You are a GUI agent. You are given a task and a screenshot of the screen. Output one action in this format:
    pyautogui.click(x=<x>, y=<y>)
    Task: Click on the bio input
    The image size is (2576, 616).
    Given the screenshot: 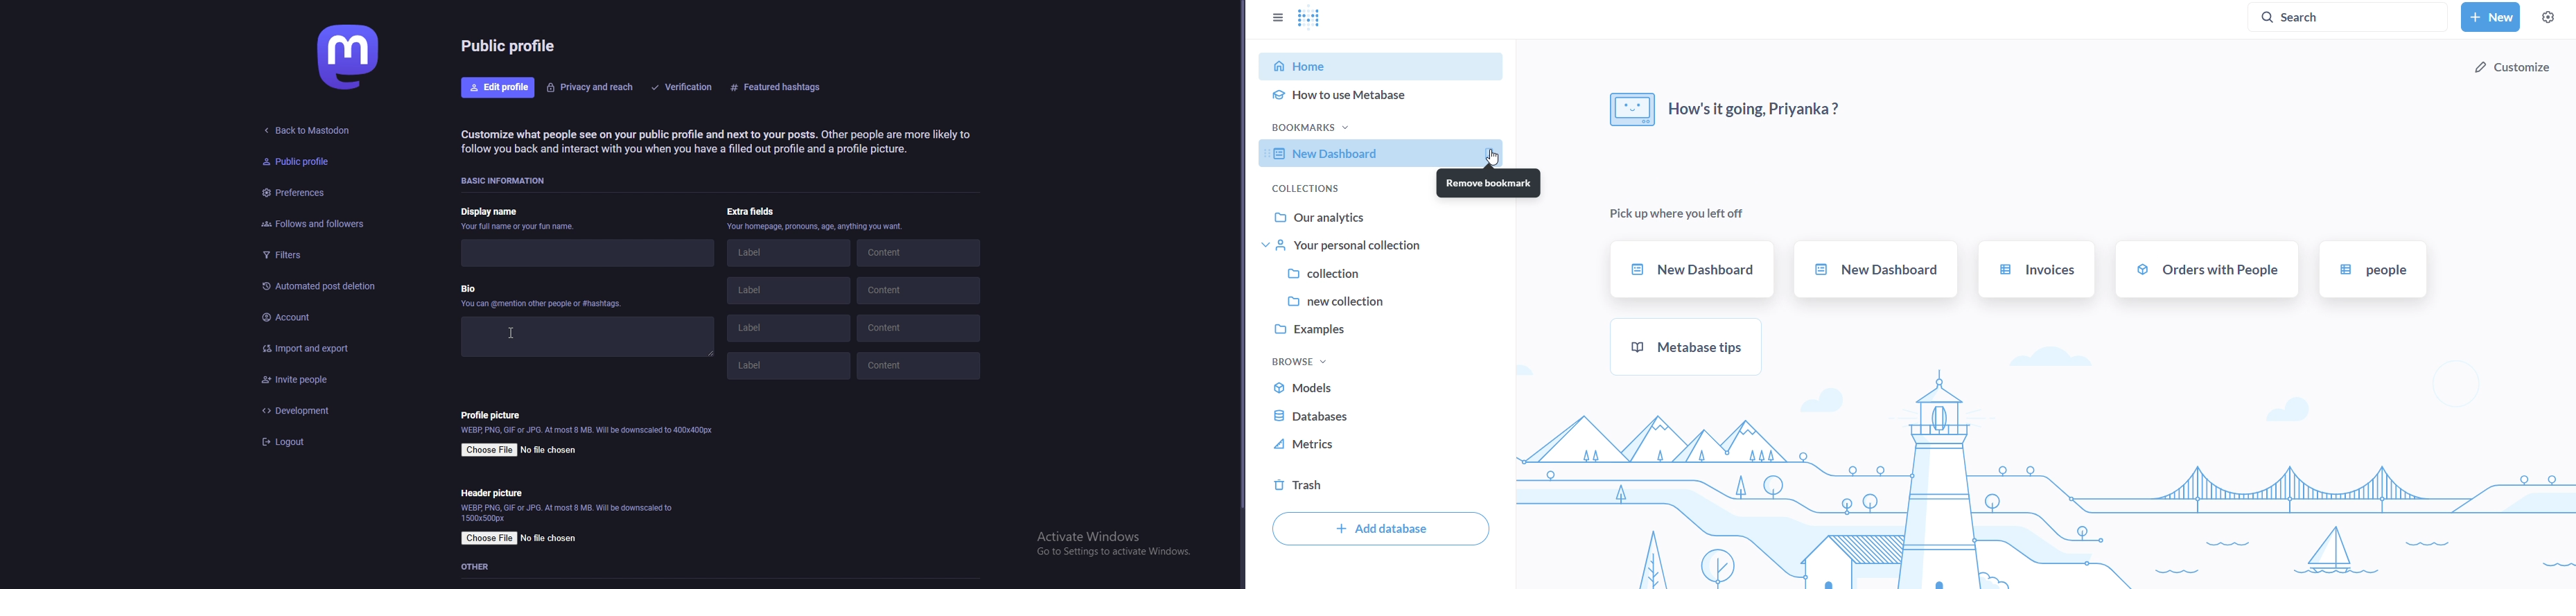 What is the action you would take?
    pyautogui.click(x=585, y=335)
    